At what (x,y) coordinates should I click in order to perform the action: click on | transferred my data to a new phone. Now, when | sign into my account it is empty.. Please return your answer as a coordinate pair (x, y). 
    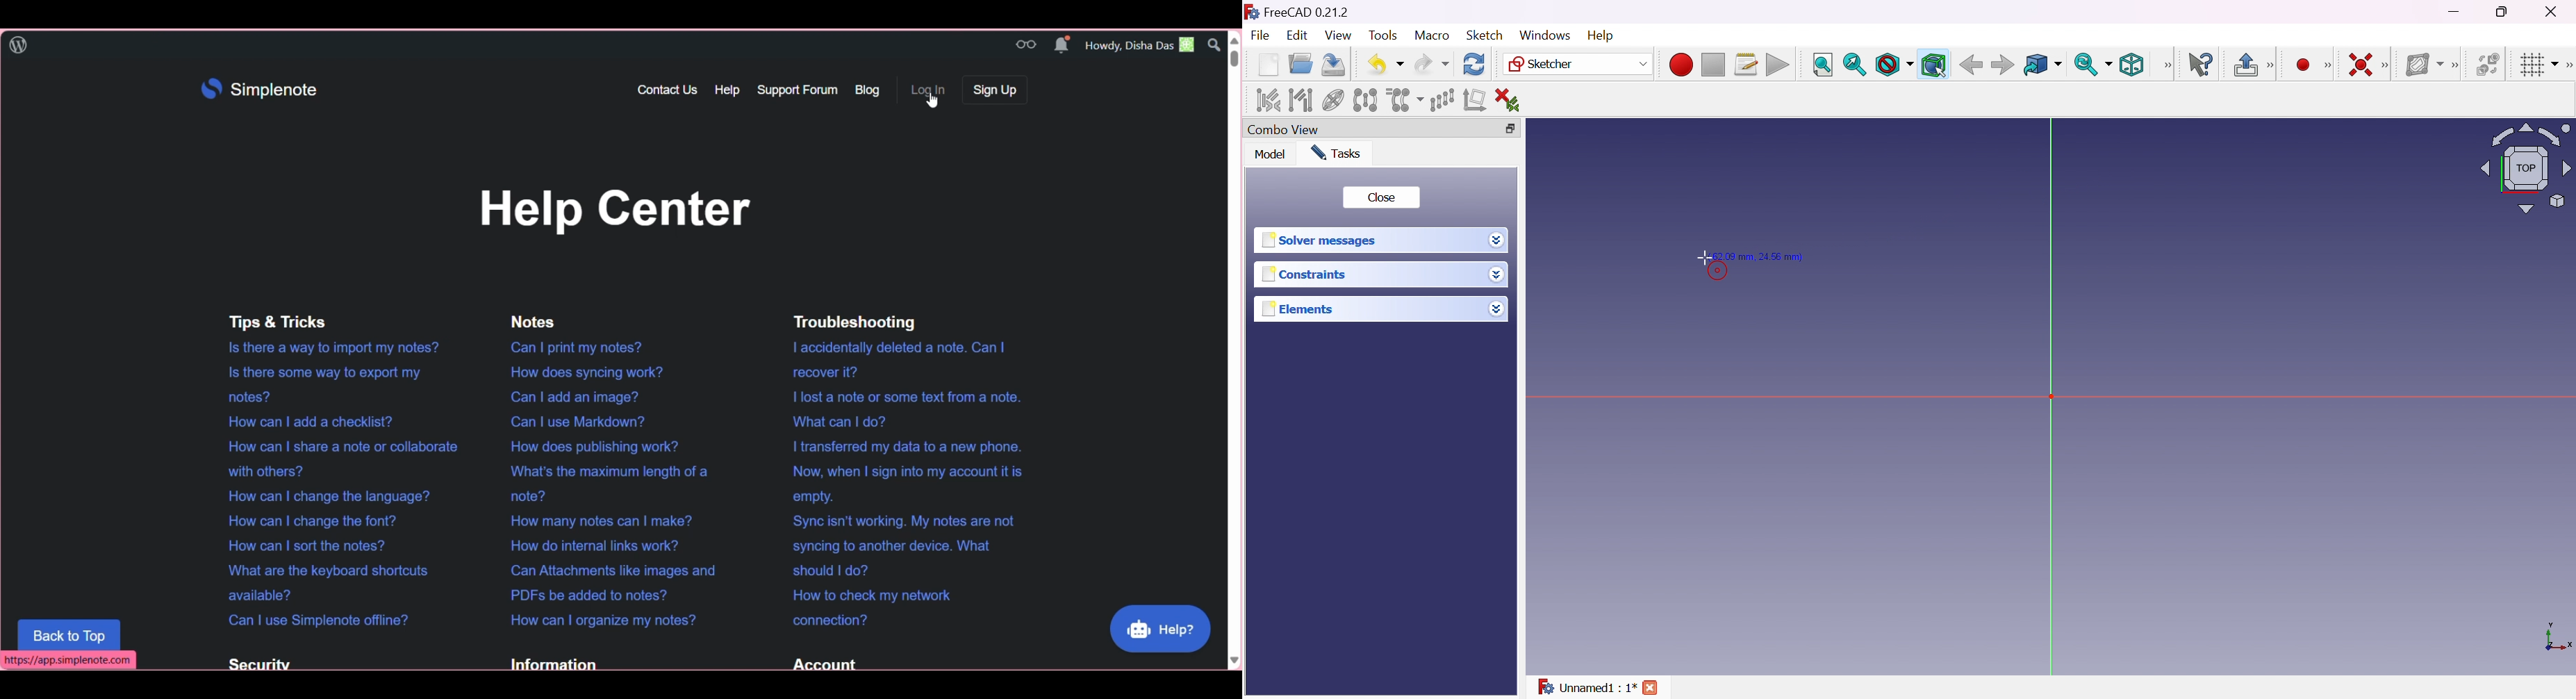
    Looking at the image, I should click on (904, 471).